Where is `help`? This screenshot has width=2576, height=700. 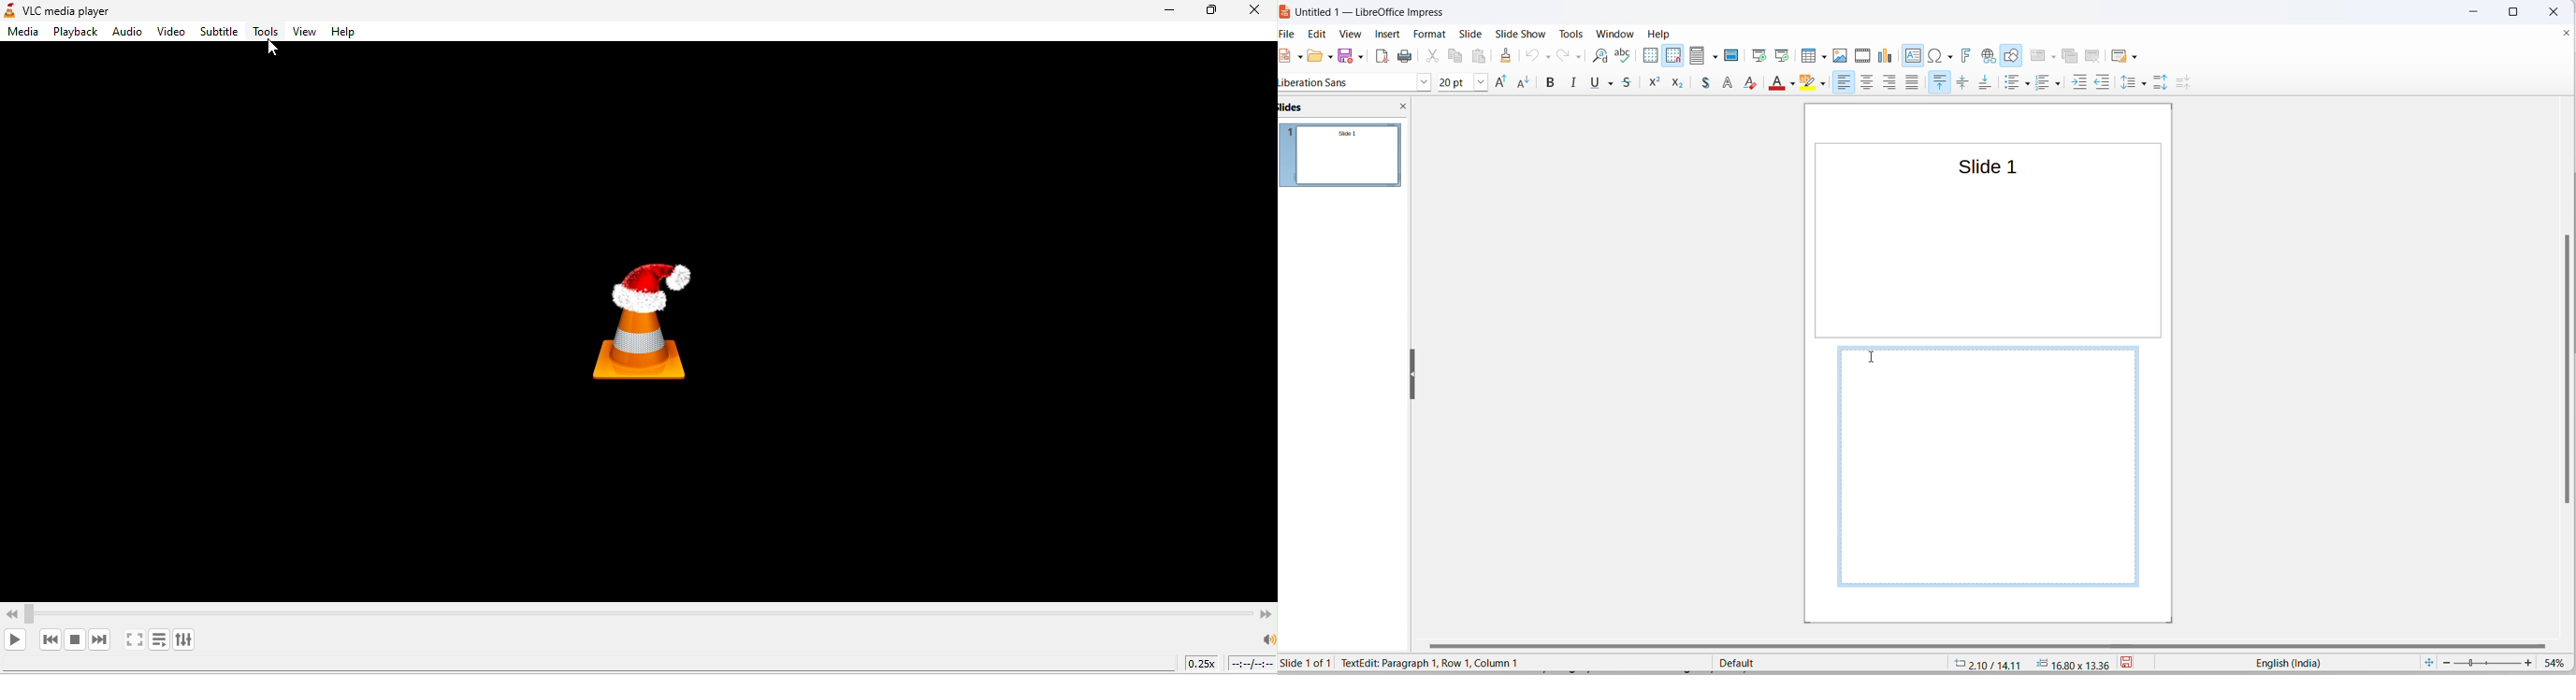
help is located at coordinates (1660, 34).